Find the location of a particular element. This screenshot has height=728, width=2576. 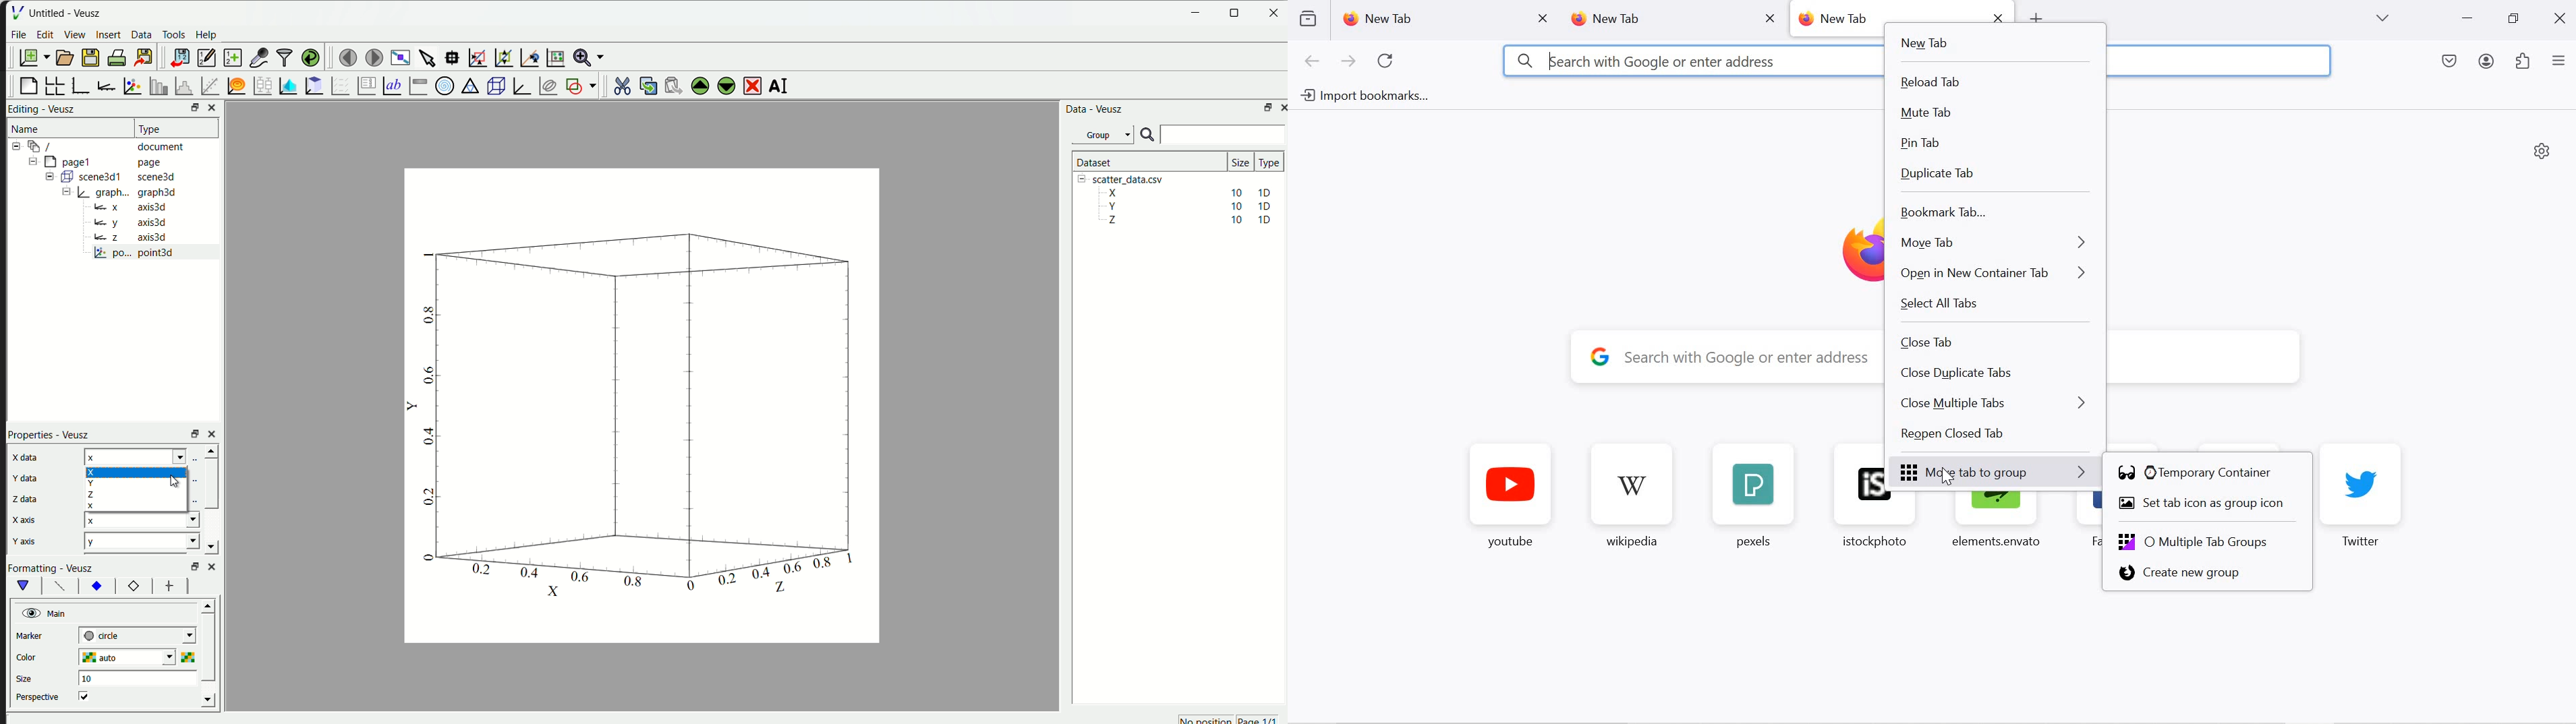

add the shap to the plot is located at coordinates (580, 85).